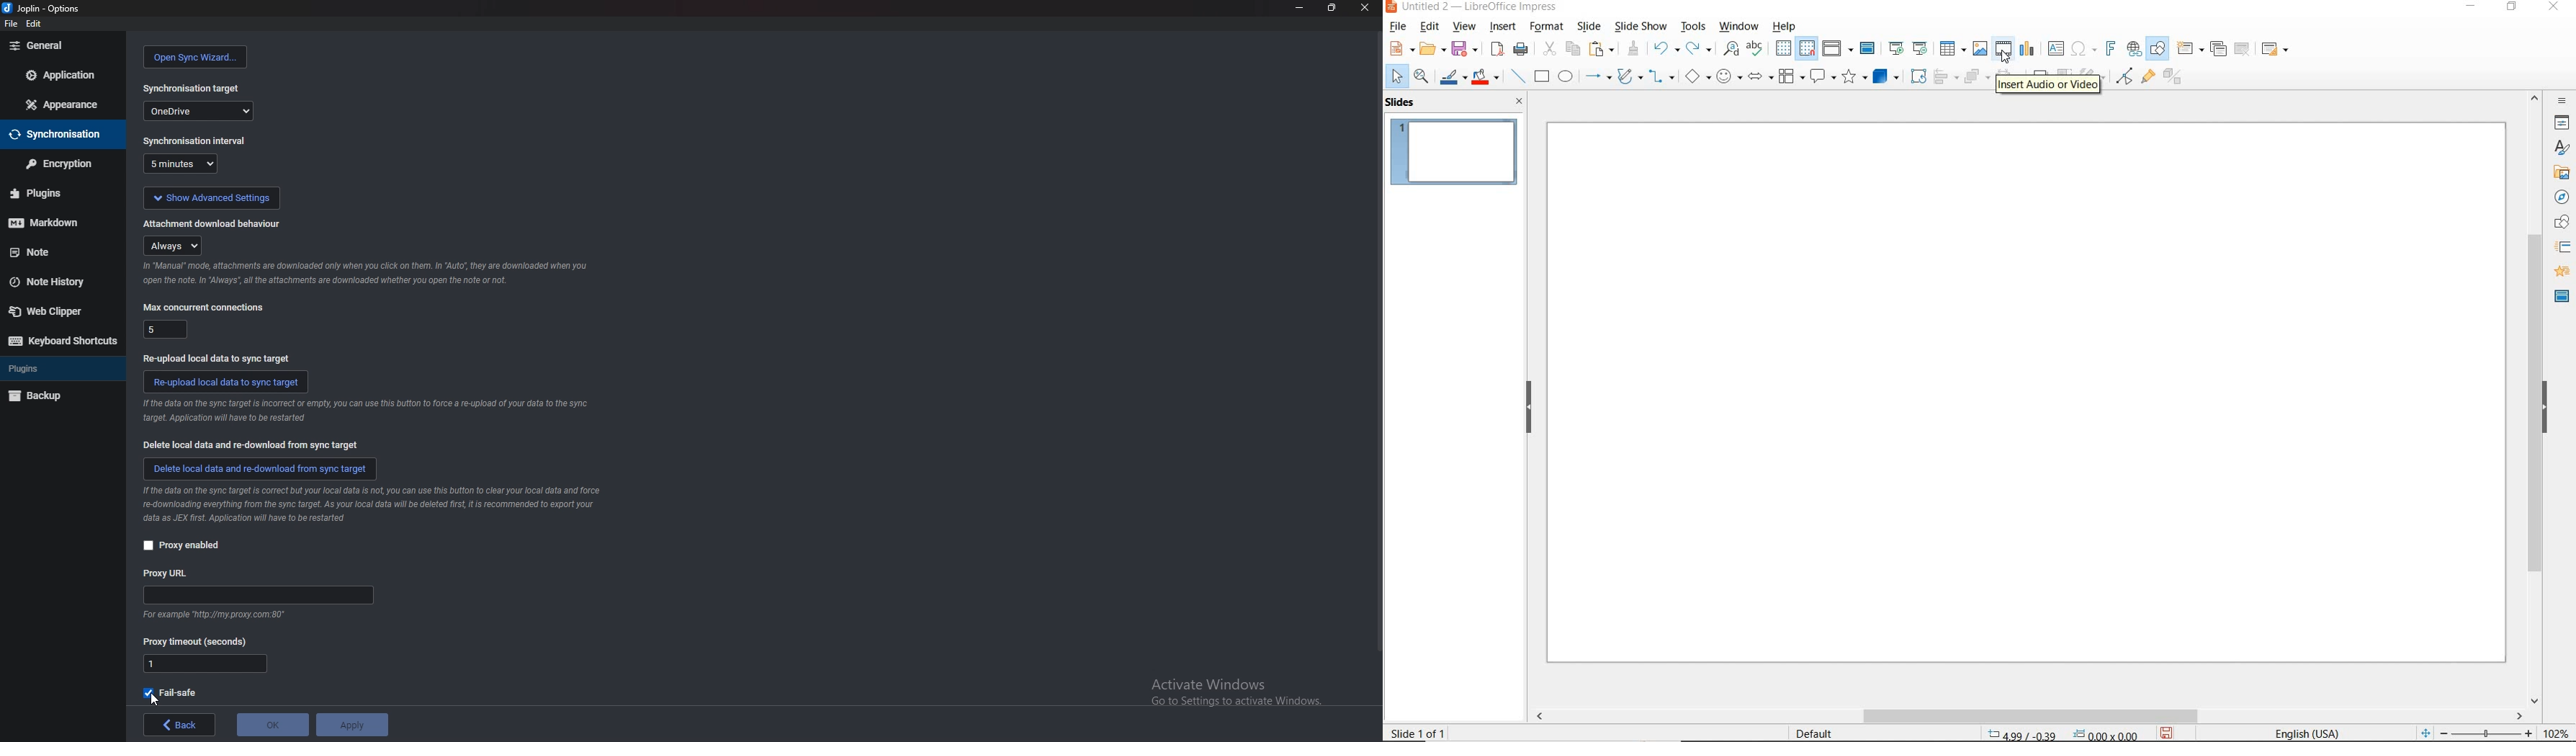 Image resolution: width=2576 pixels, height=756 pixels. What do you see at coordinates (211, 198) in the screenshot?
I see `show advanced settings` at bounding box center [211, 198].